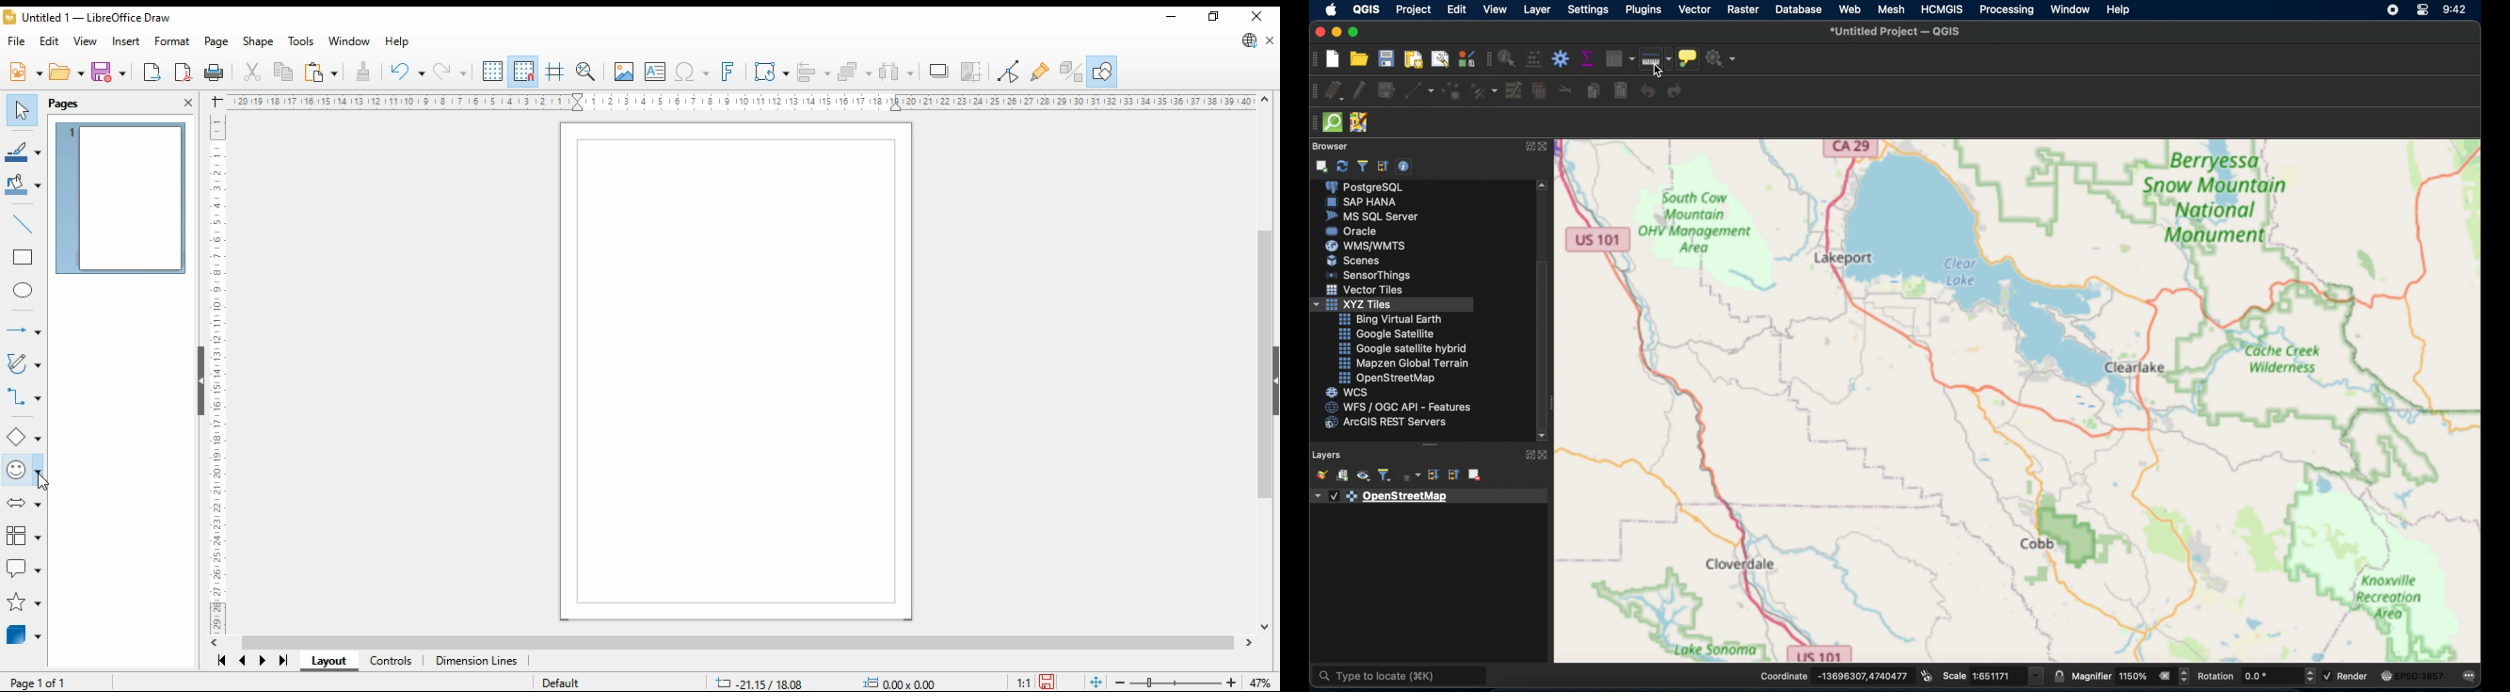  What do you see at coordinates (1323, 166) in the screenshot?
I see `add selected` at bounding box center [1323, 166].